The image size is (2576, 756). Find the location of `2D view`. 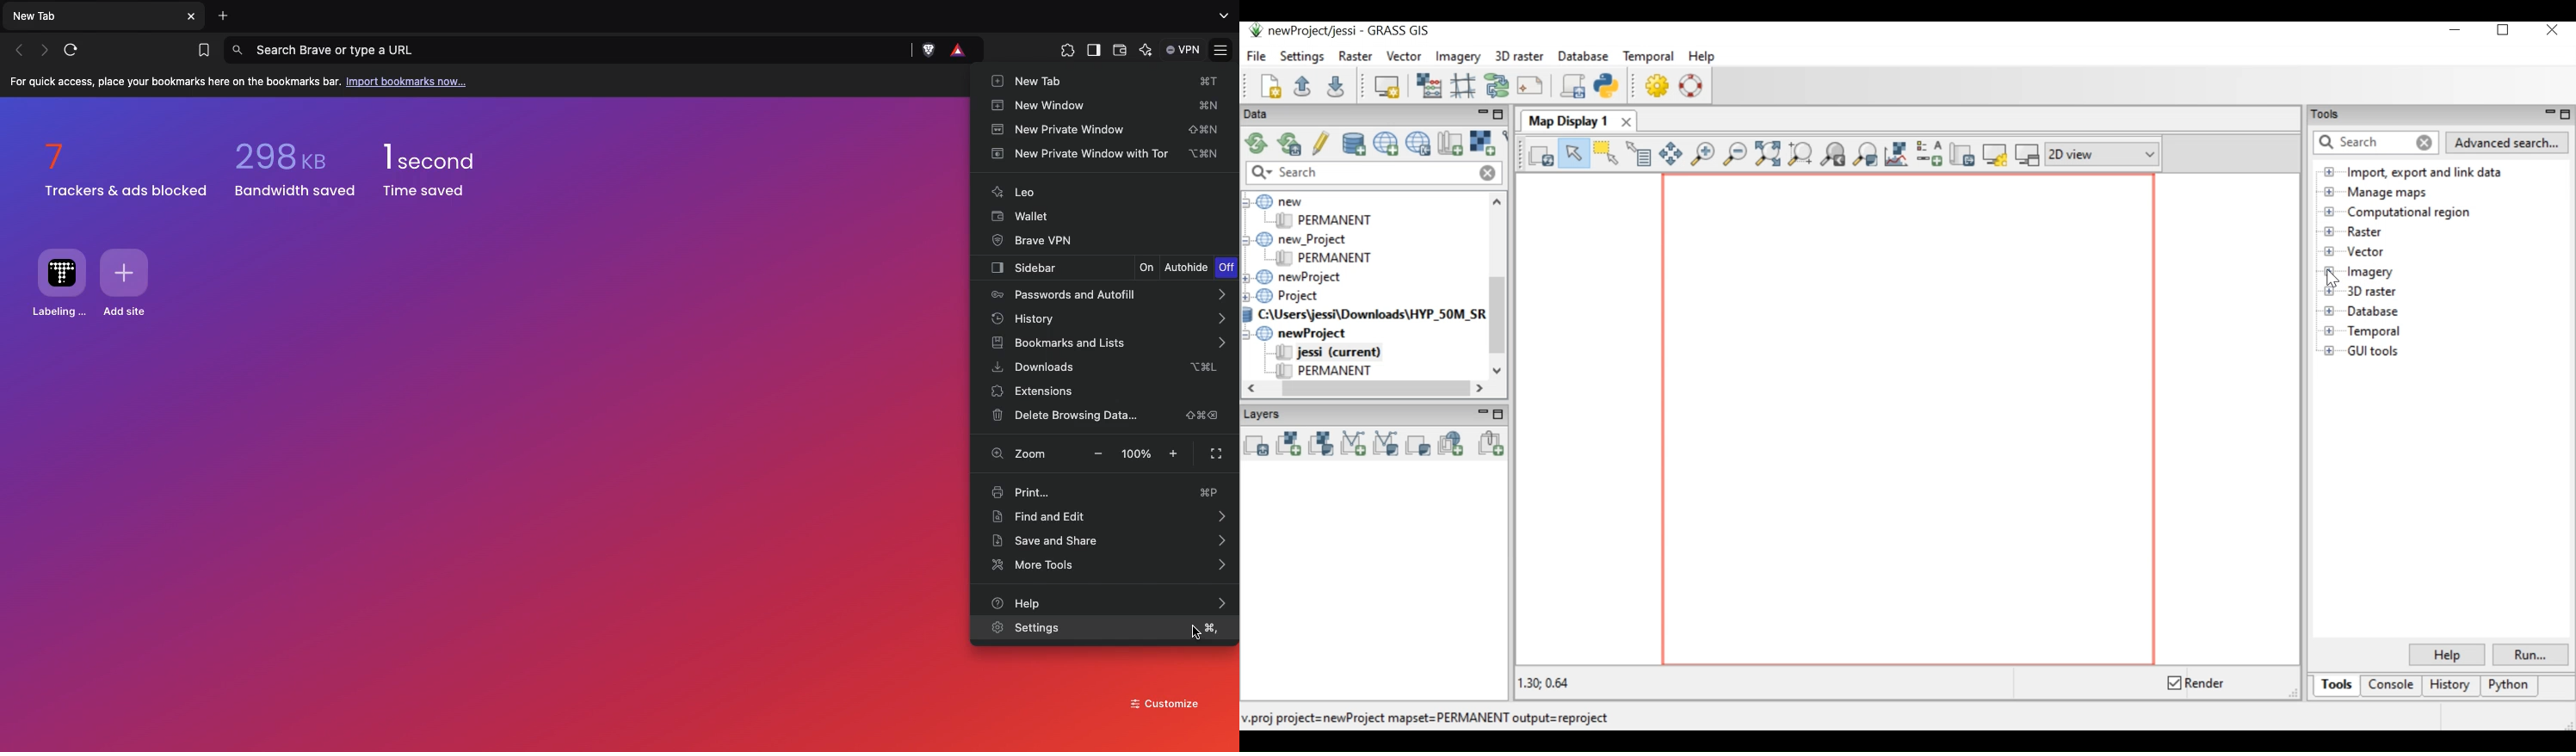

2D view is located at coordinates (2104, 155).